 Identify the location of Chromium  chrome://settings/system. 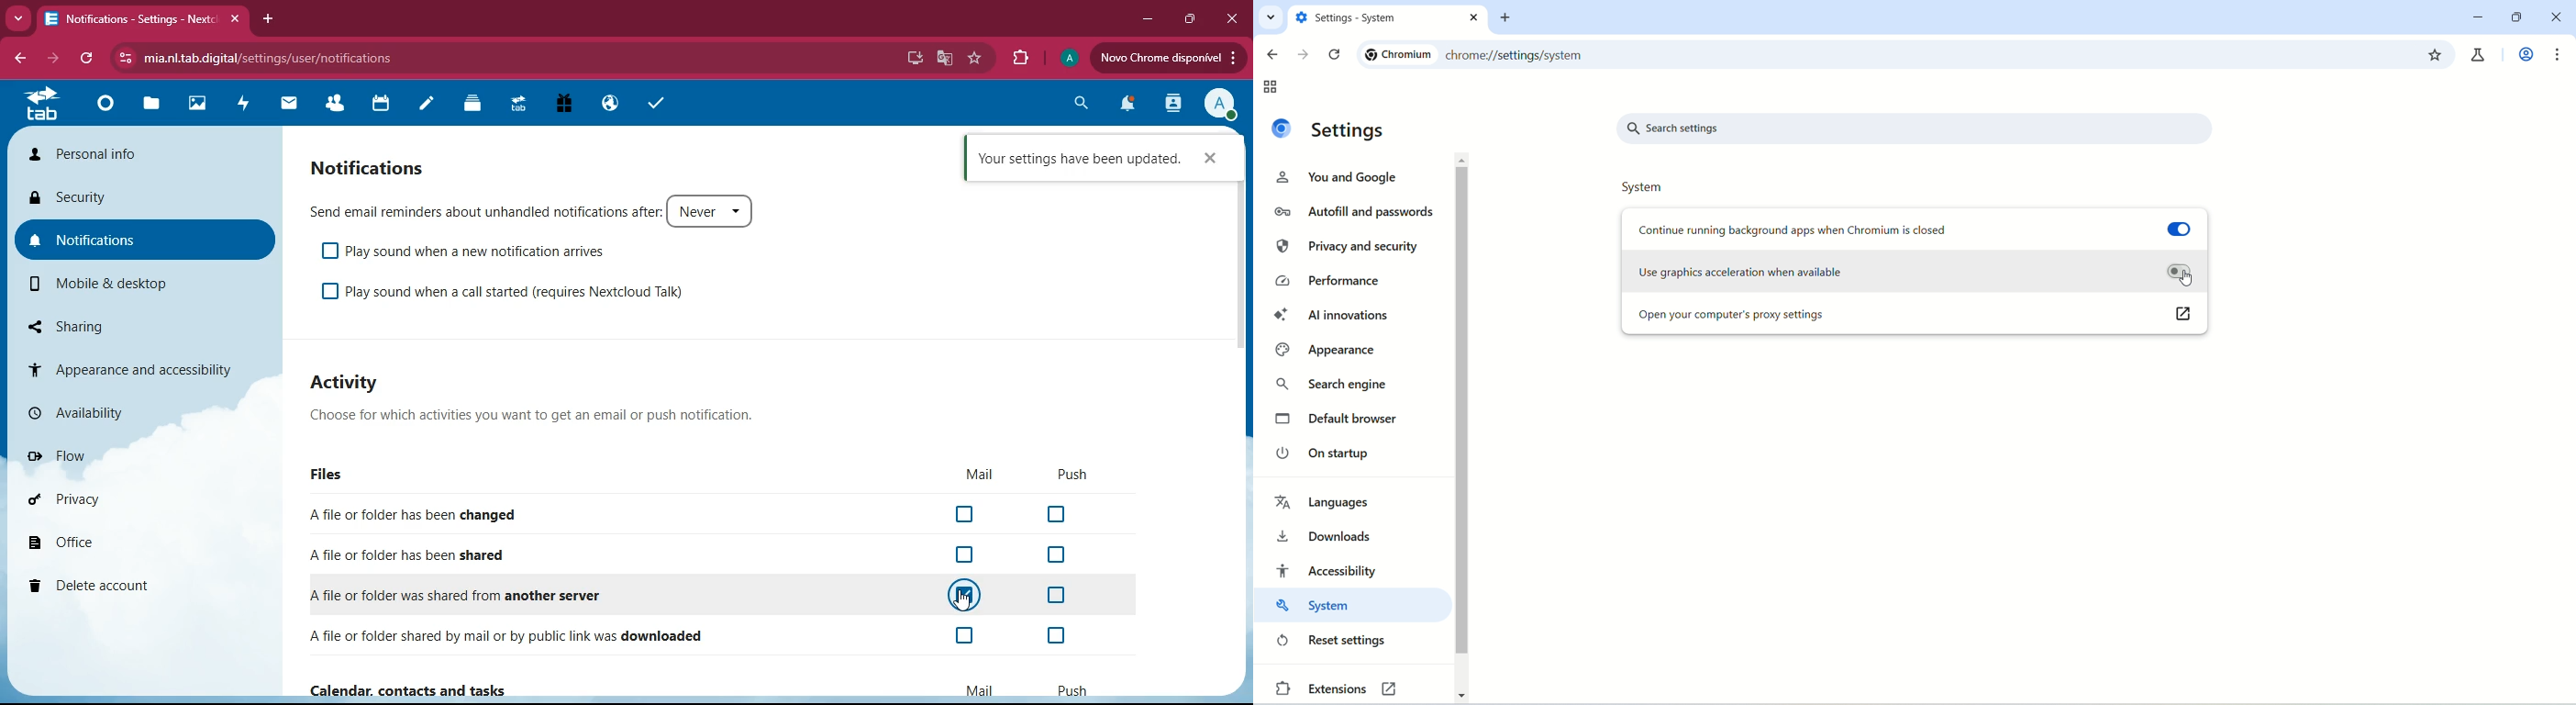
(1496, 53).